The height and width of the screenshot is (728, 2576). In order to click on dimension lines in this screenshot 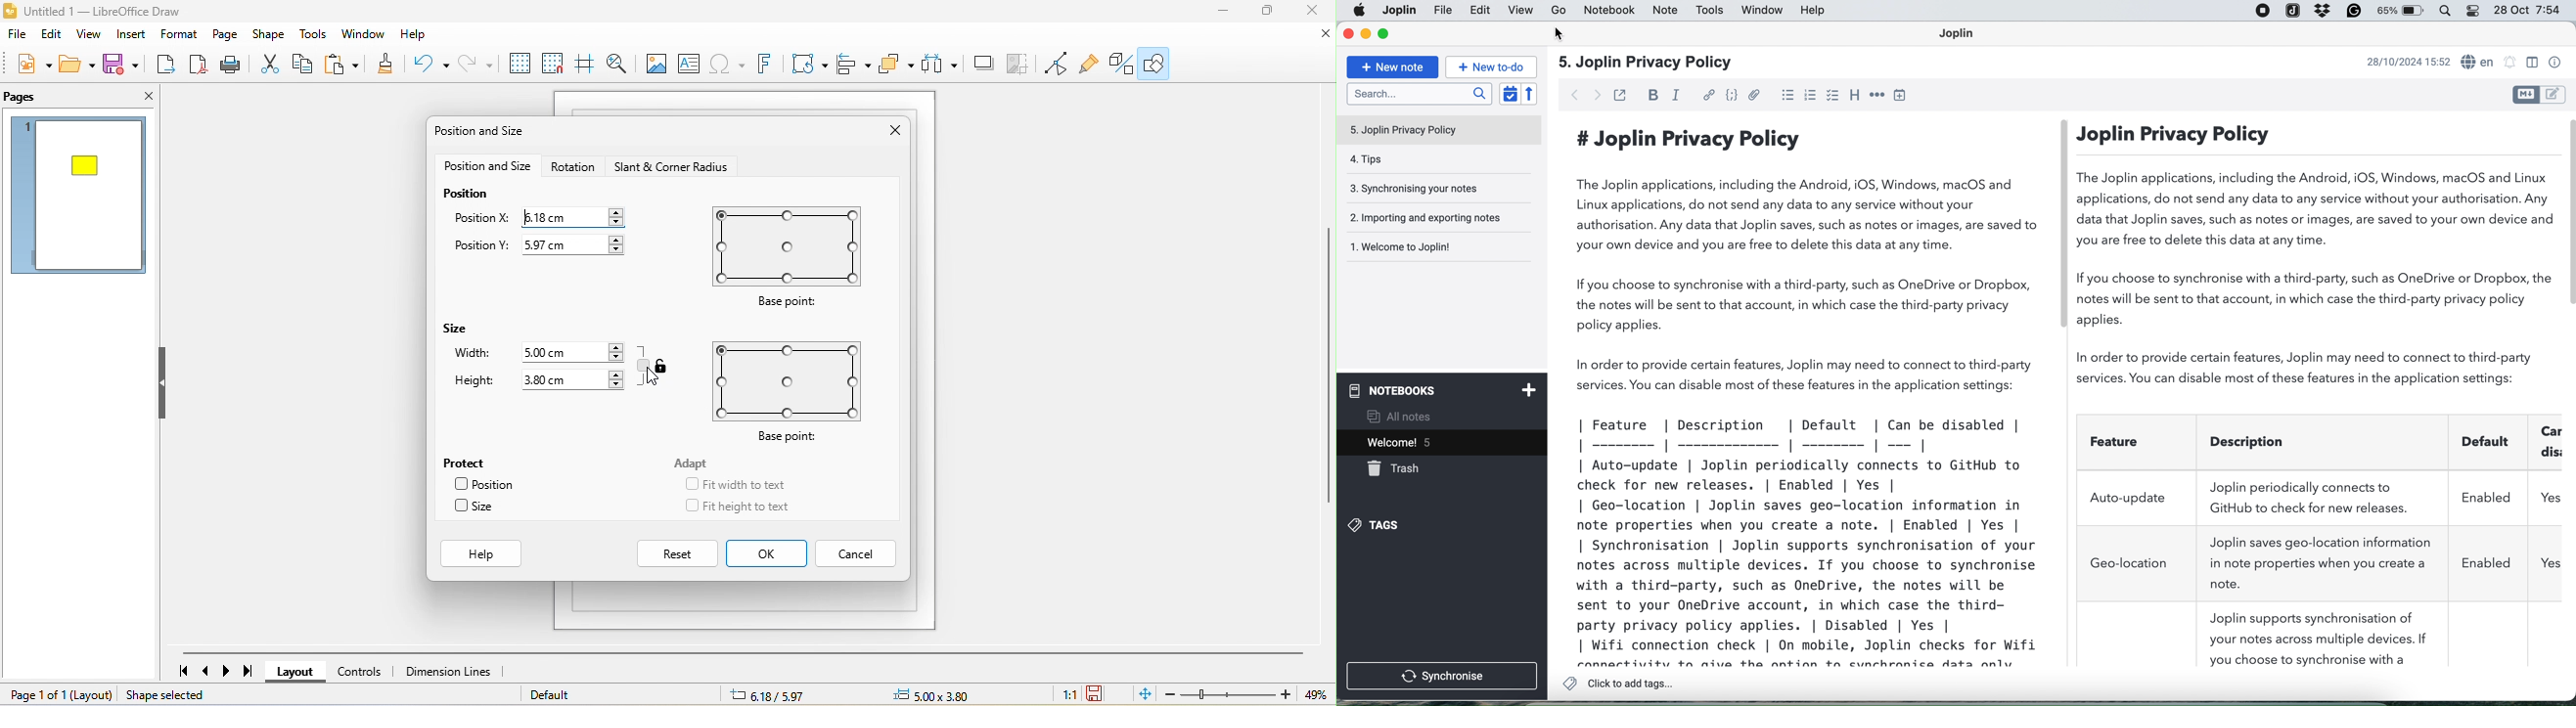, I will do `click(450, 671)`.